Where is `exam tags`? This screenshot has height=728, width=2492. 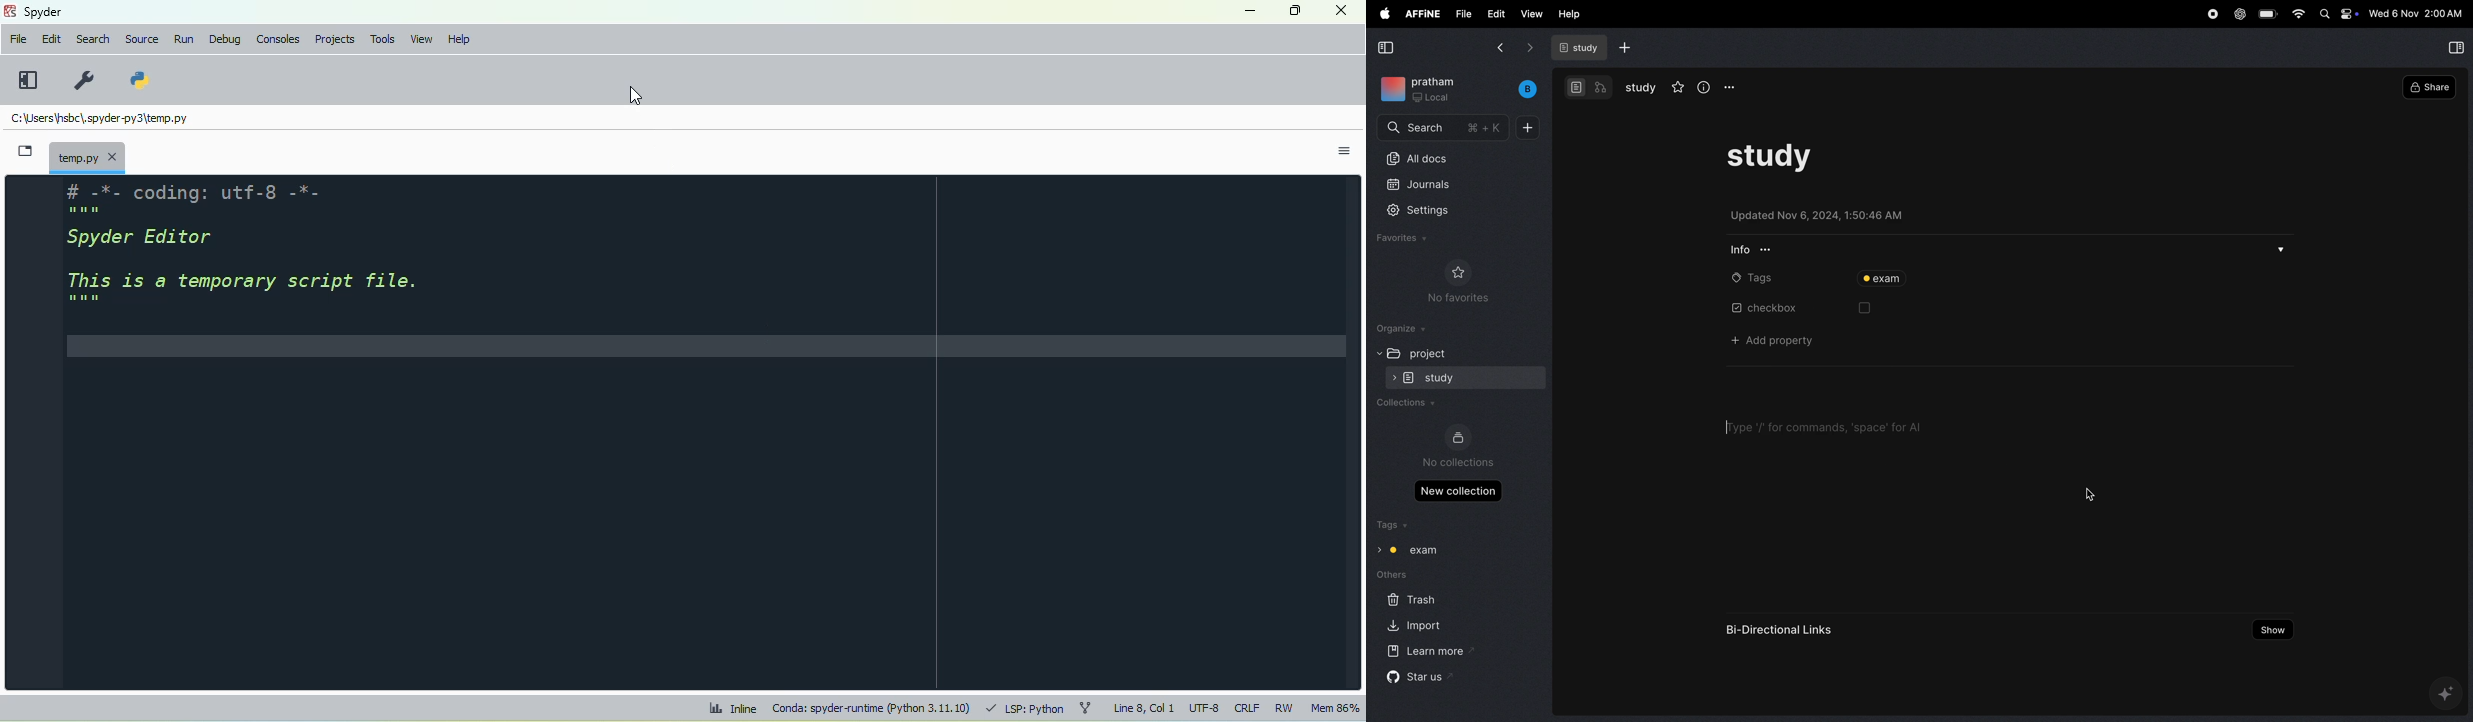 exam tags is located at coordinates (1879, 278).